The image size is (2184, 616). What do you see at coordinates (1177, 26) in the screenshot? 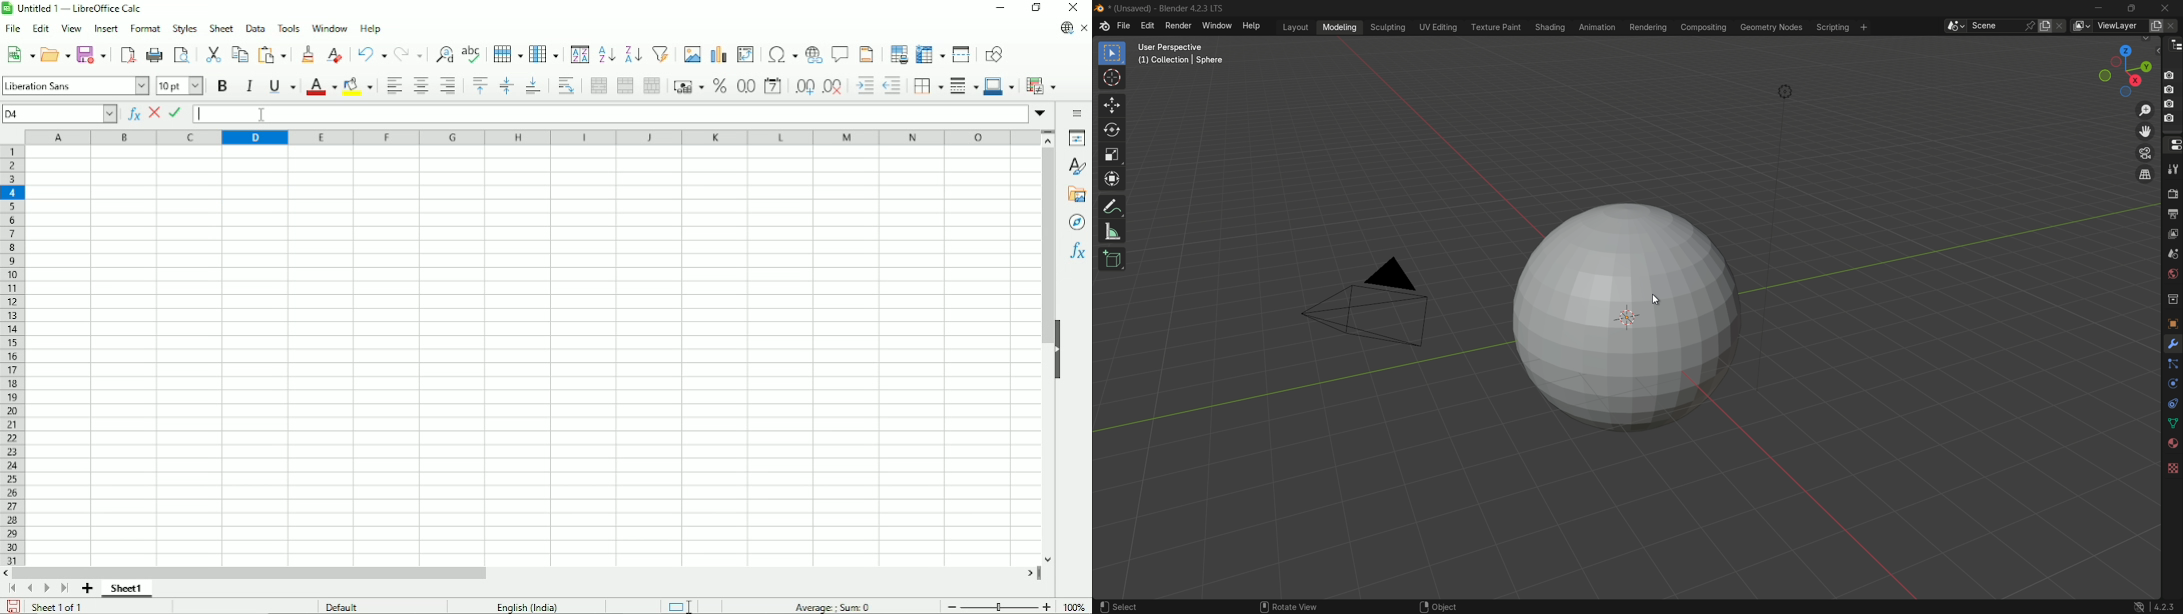
I see `render menu` at bounding box center [1177, 26].